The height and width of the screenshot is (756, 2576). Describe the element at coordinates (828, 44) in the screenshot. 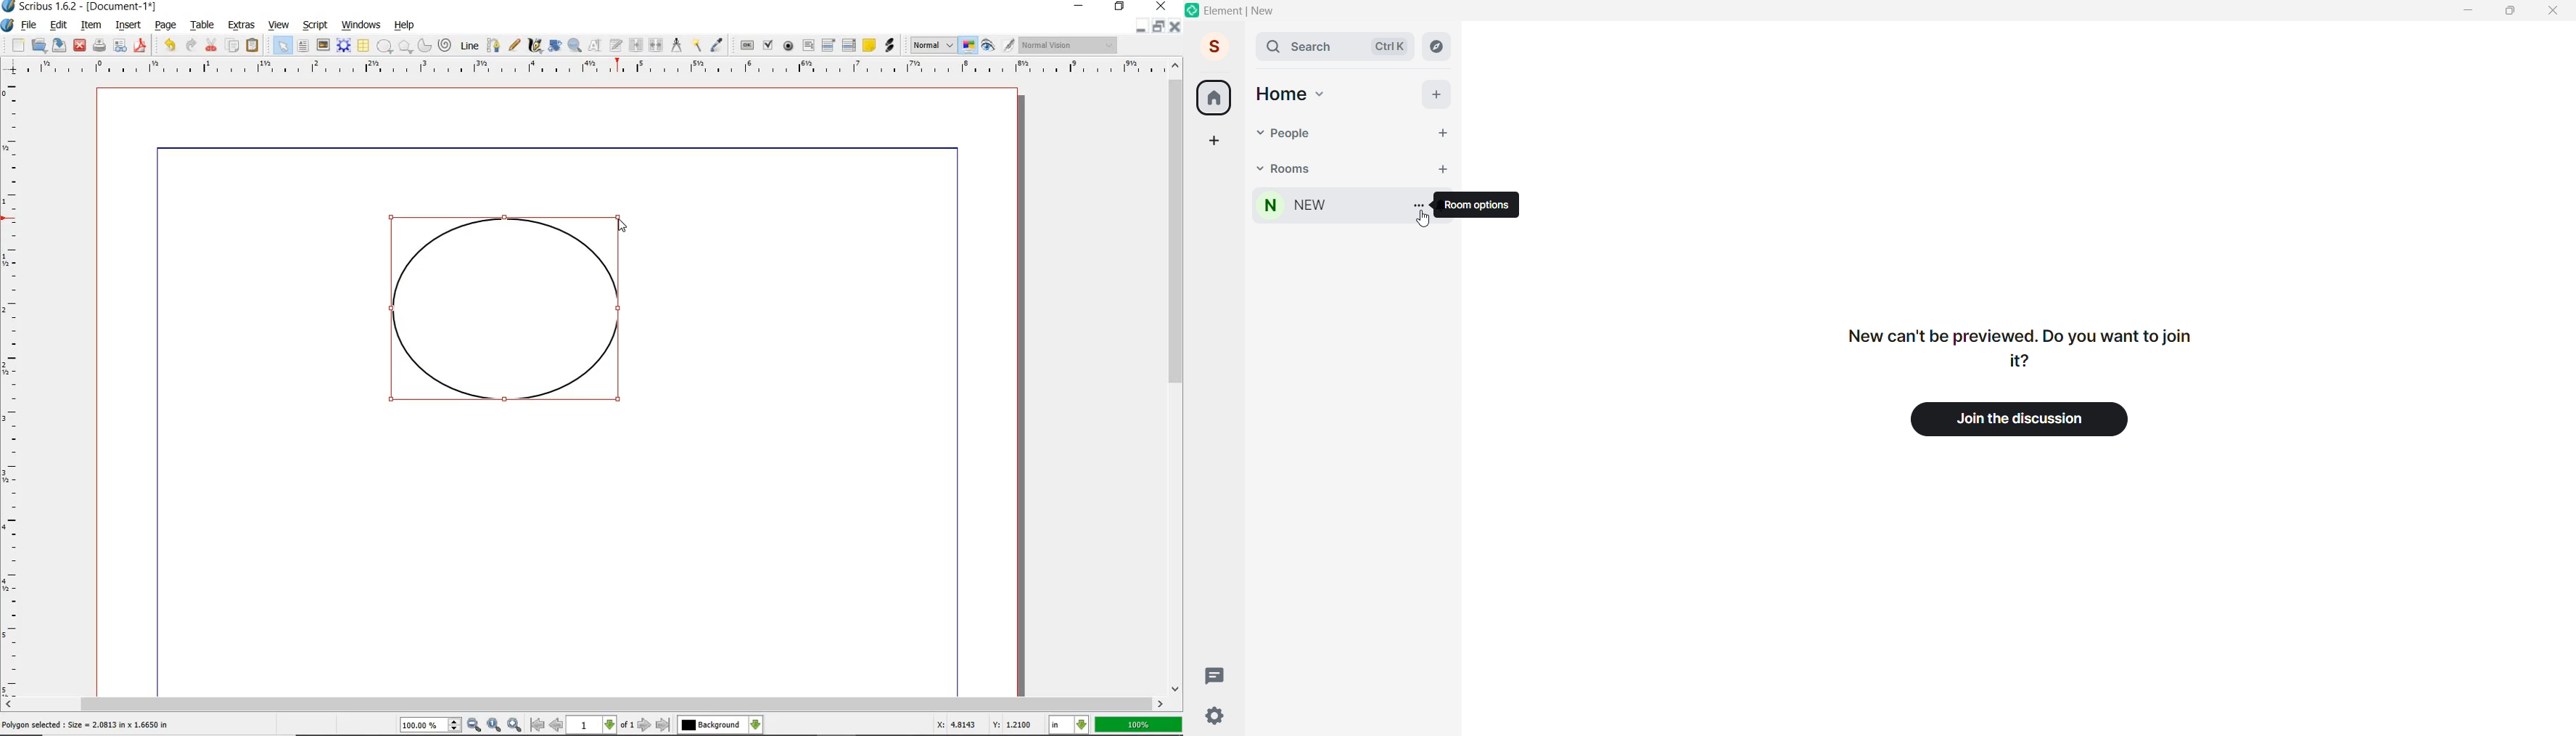

I see `PDF COMBO BOX` at that location.